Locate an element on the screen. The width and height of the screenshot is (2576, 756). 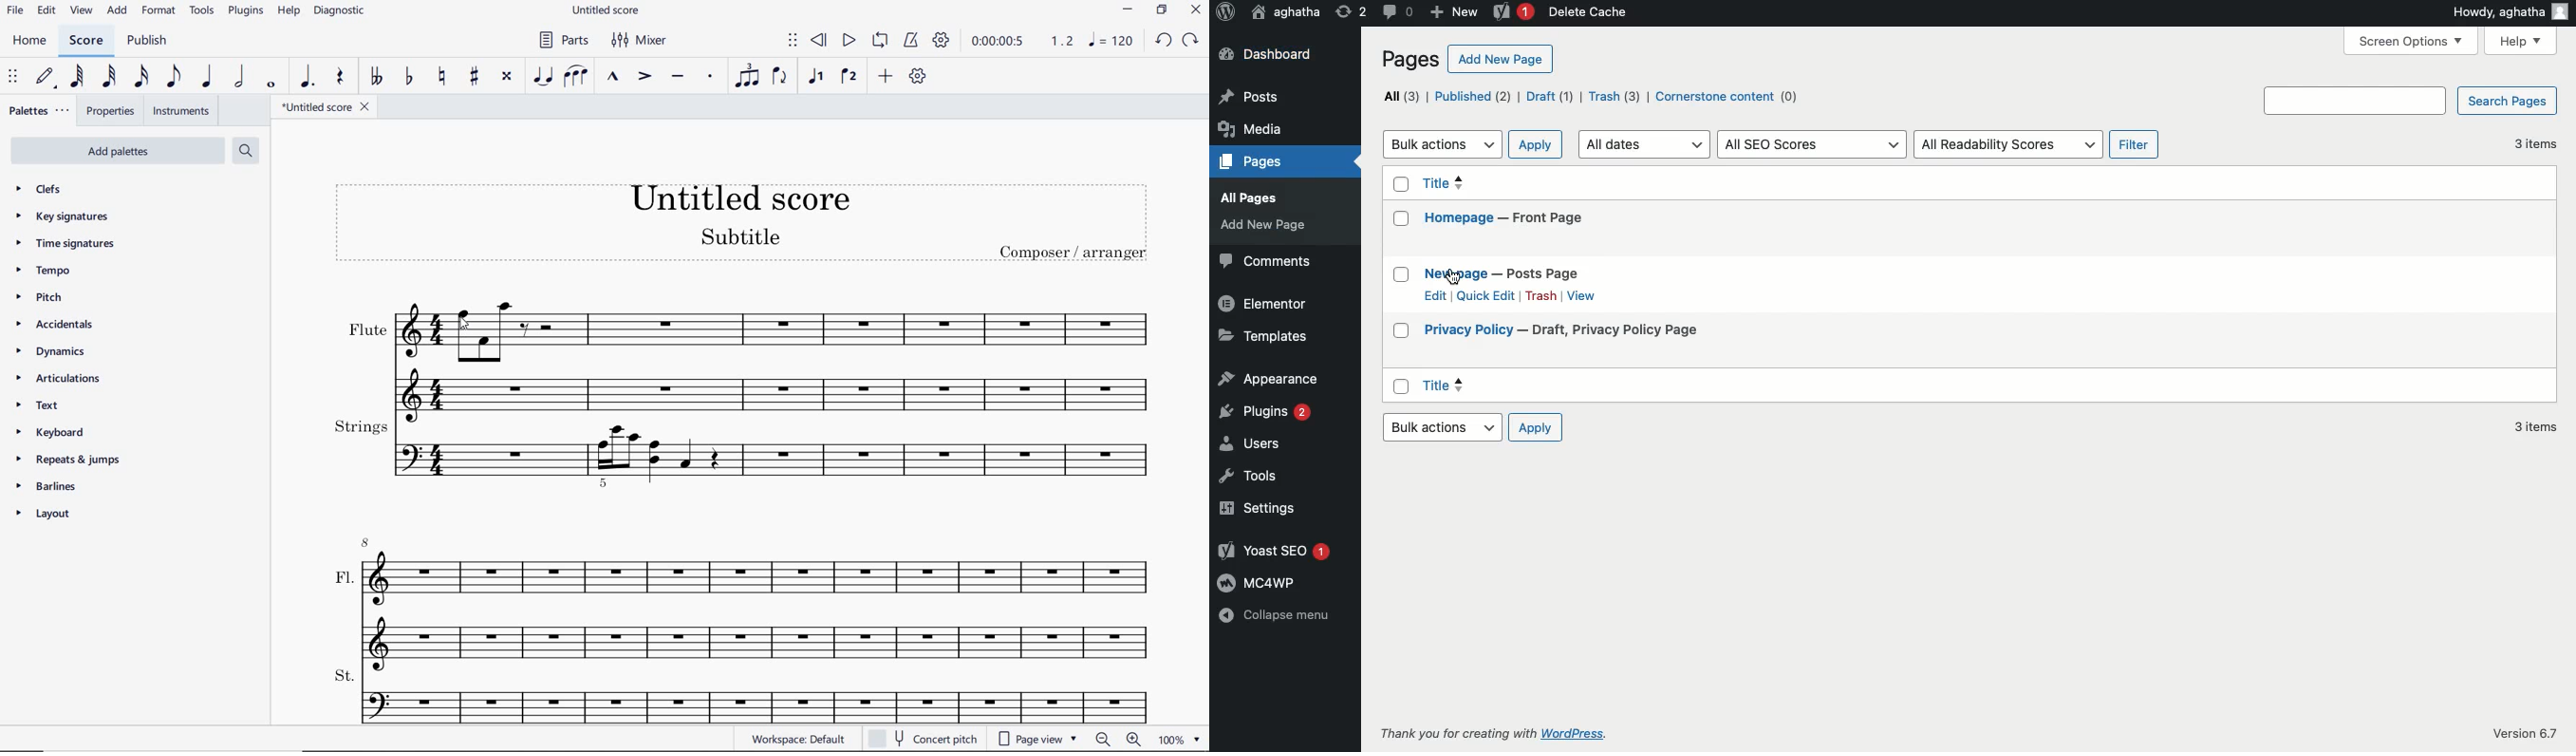
zoom factor is located at coordinates (1181, 739).